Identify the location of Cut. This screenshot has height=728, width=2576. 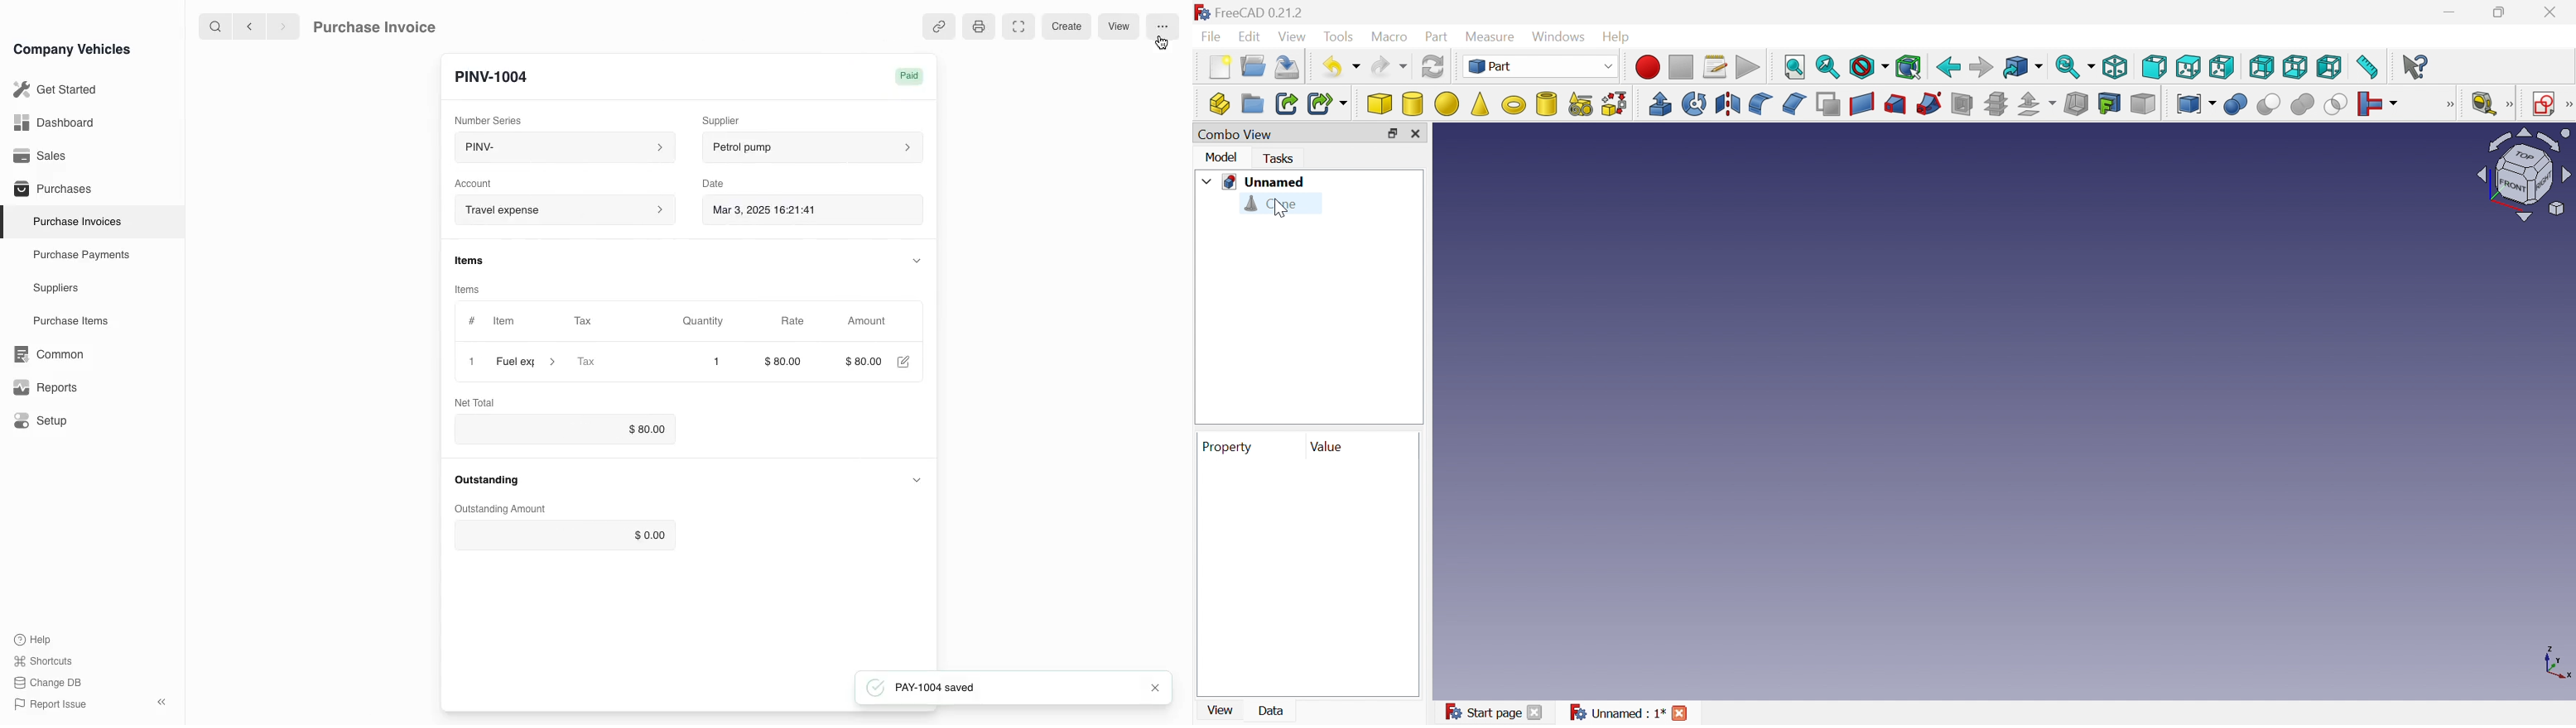
(2267, 104).